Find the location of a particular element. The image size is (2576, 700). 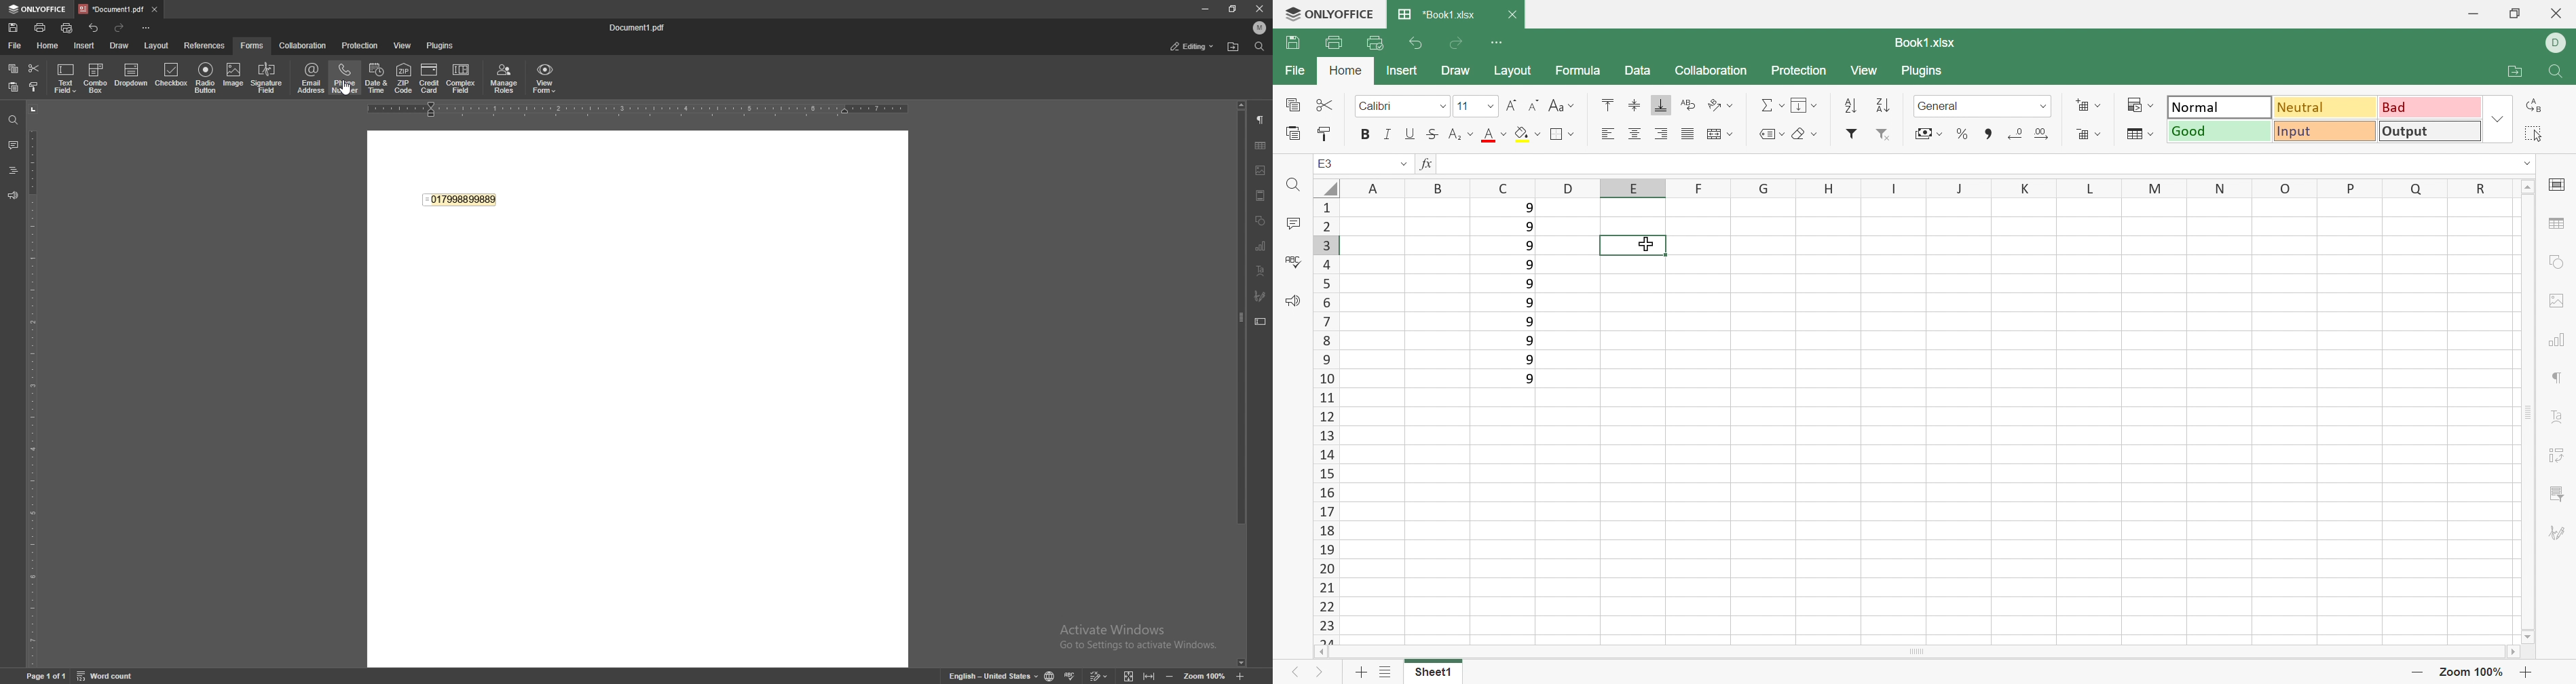

Plugins is located at coordinates (1926, 73).